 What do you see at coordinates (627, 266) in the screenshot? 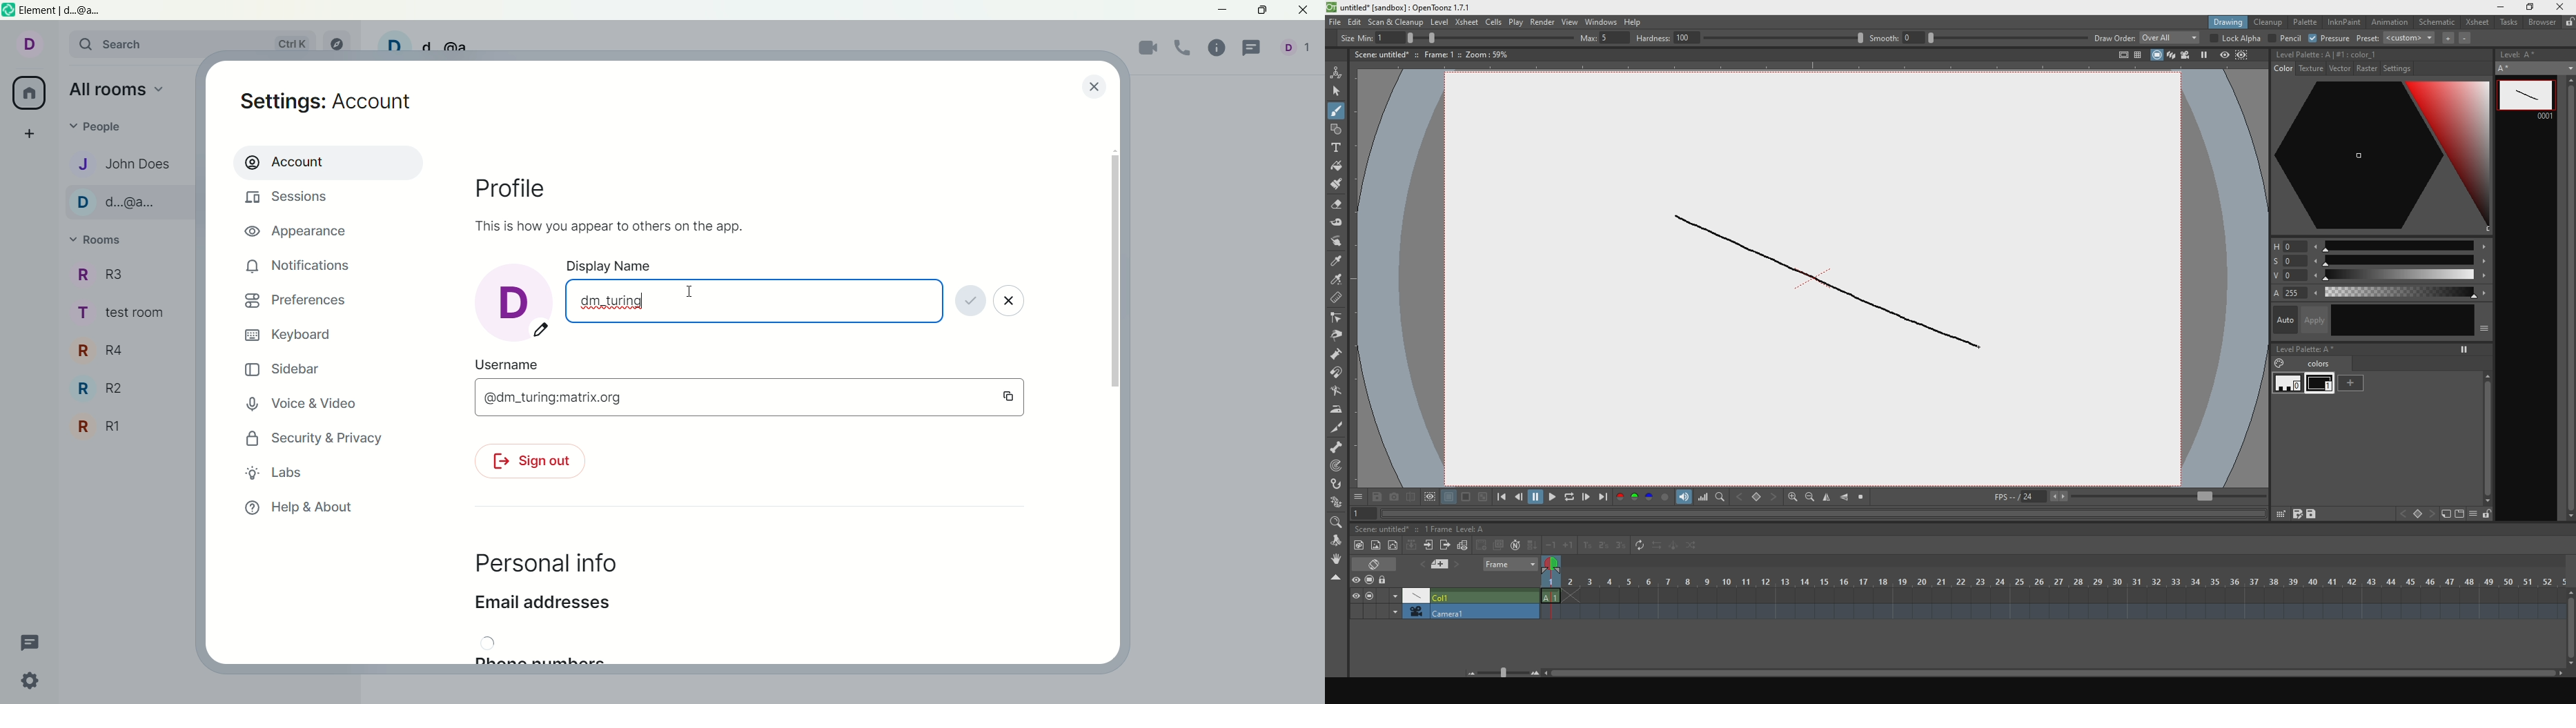
I see `display name` at bounding box center [627, 266].